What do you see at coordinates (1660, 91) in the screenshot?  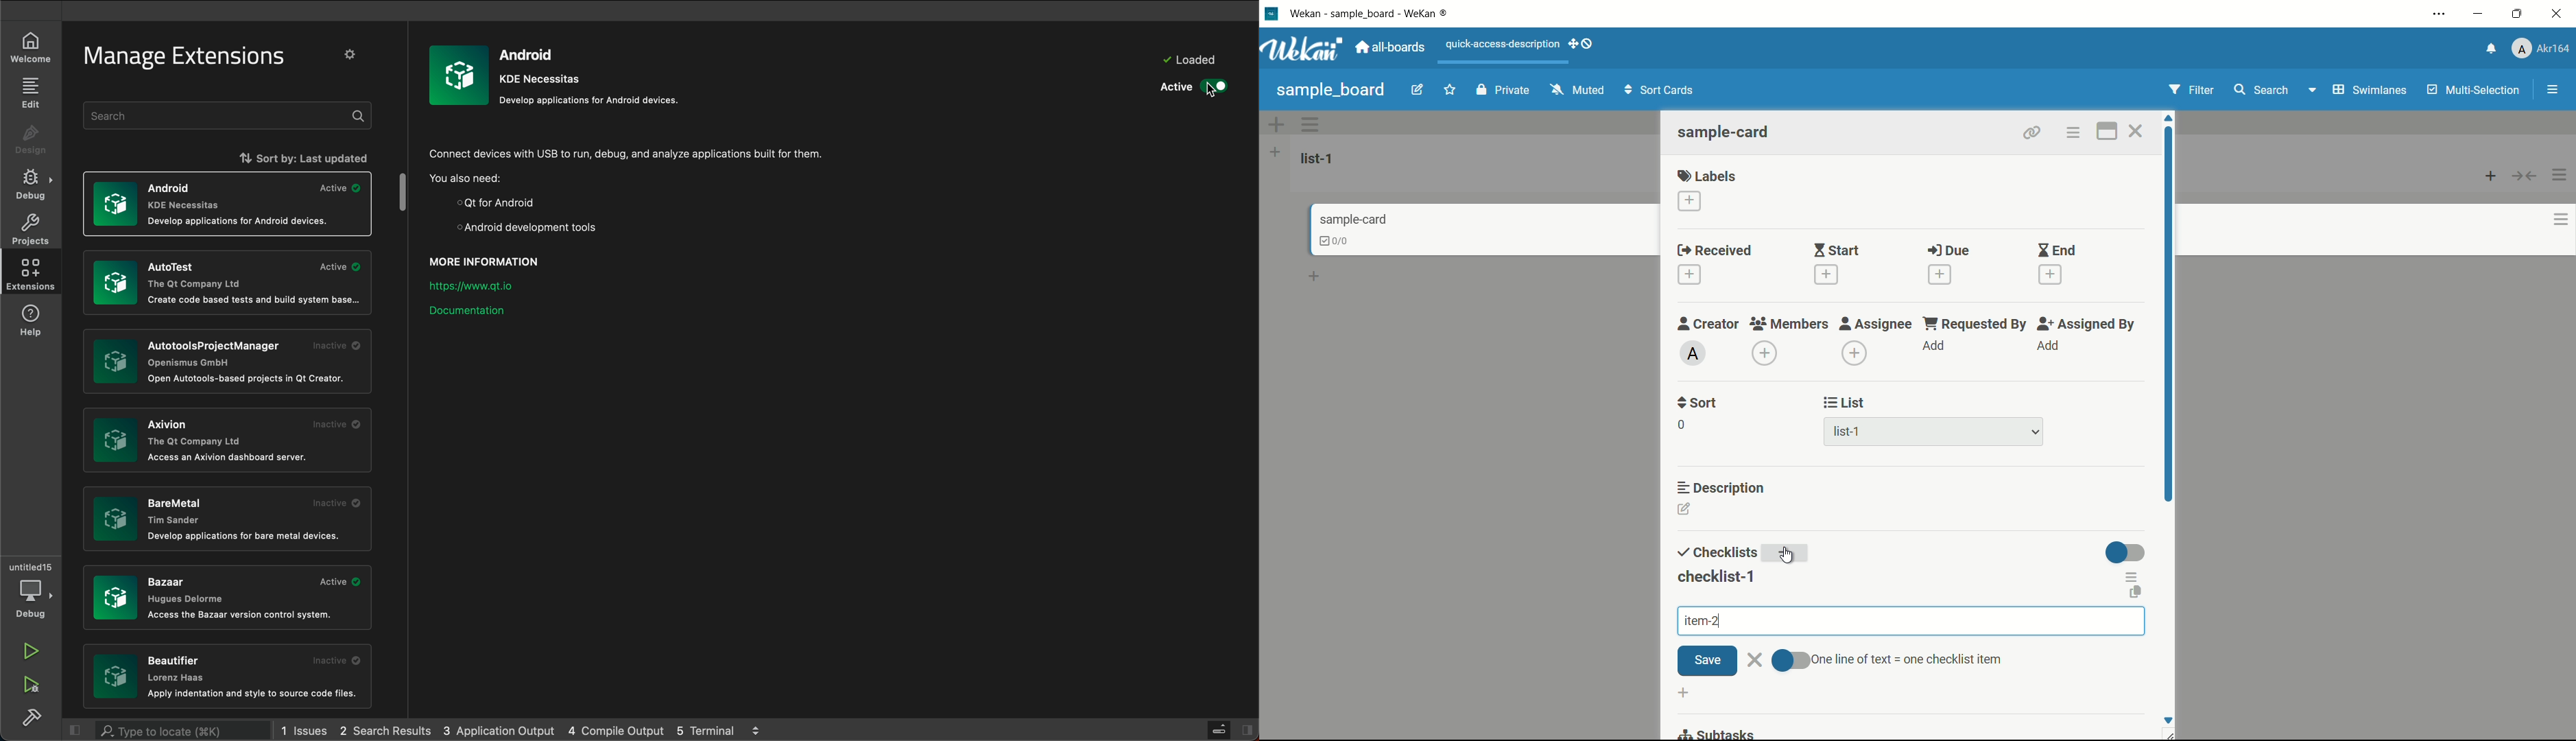 I see `sort cards` at bounding box center [1660, 91].